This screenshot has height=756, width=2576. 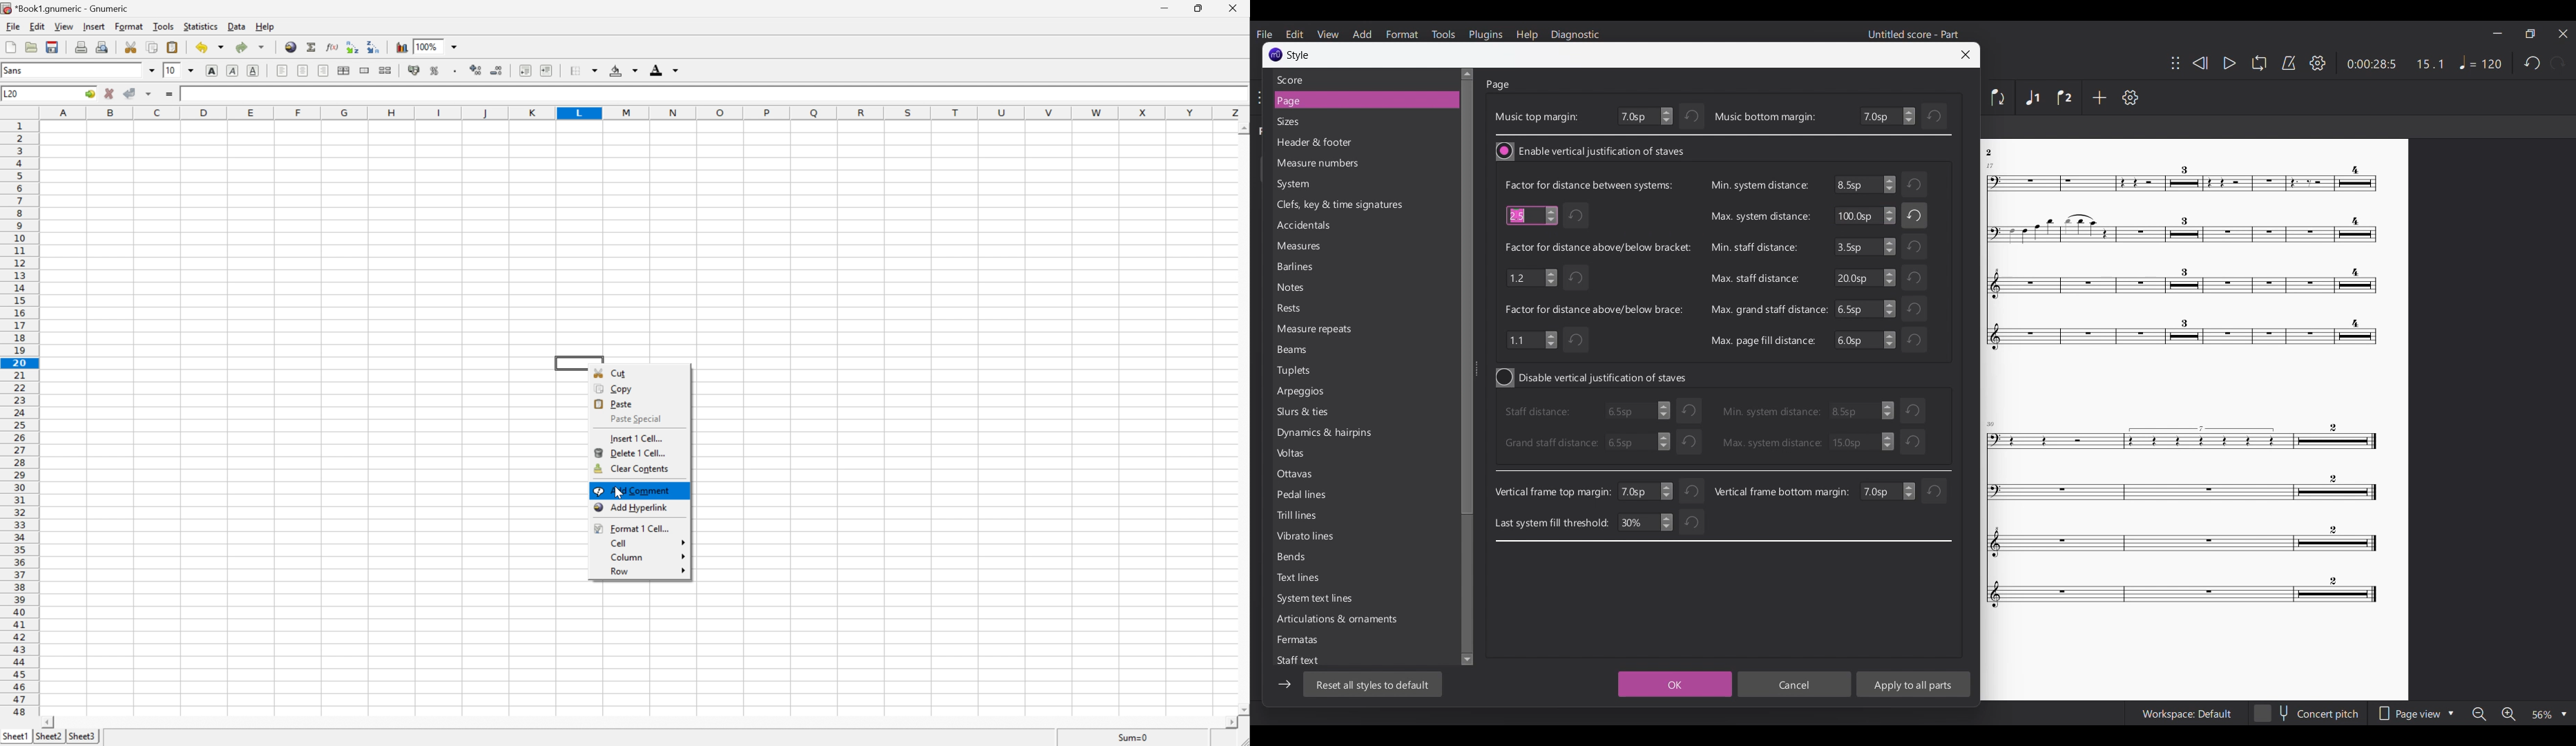 I want to click on 3.5sp, so click(x=1864, y=247).